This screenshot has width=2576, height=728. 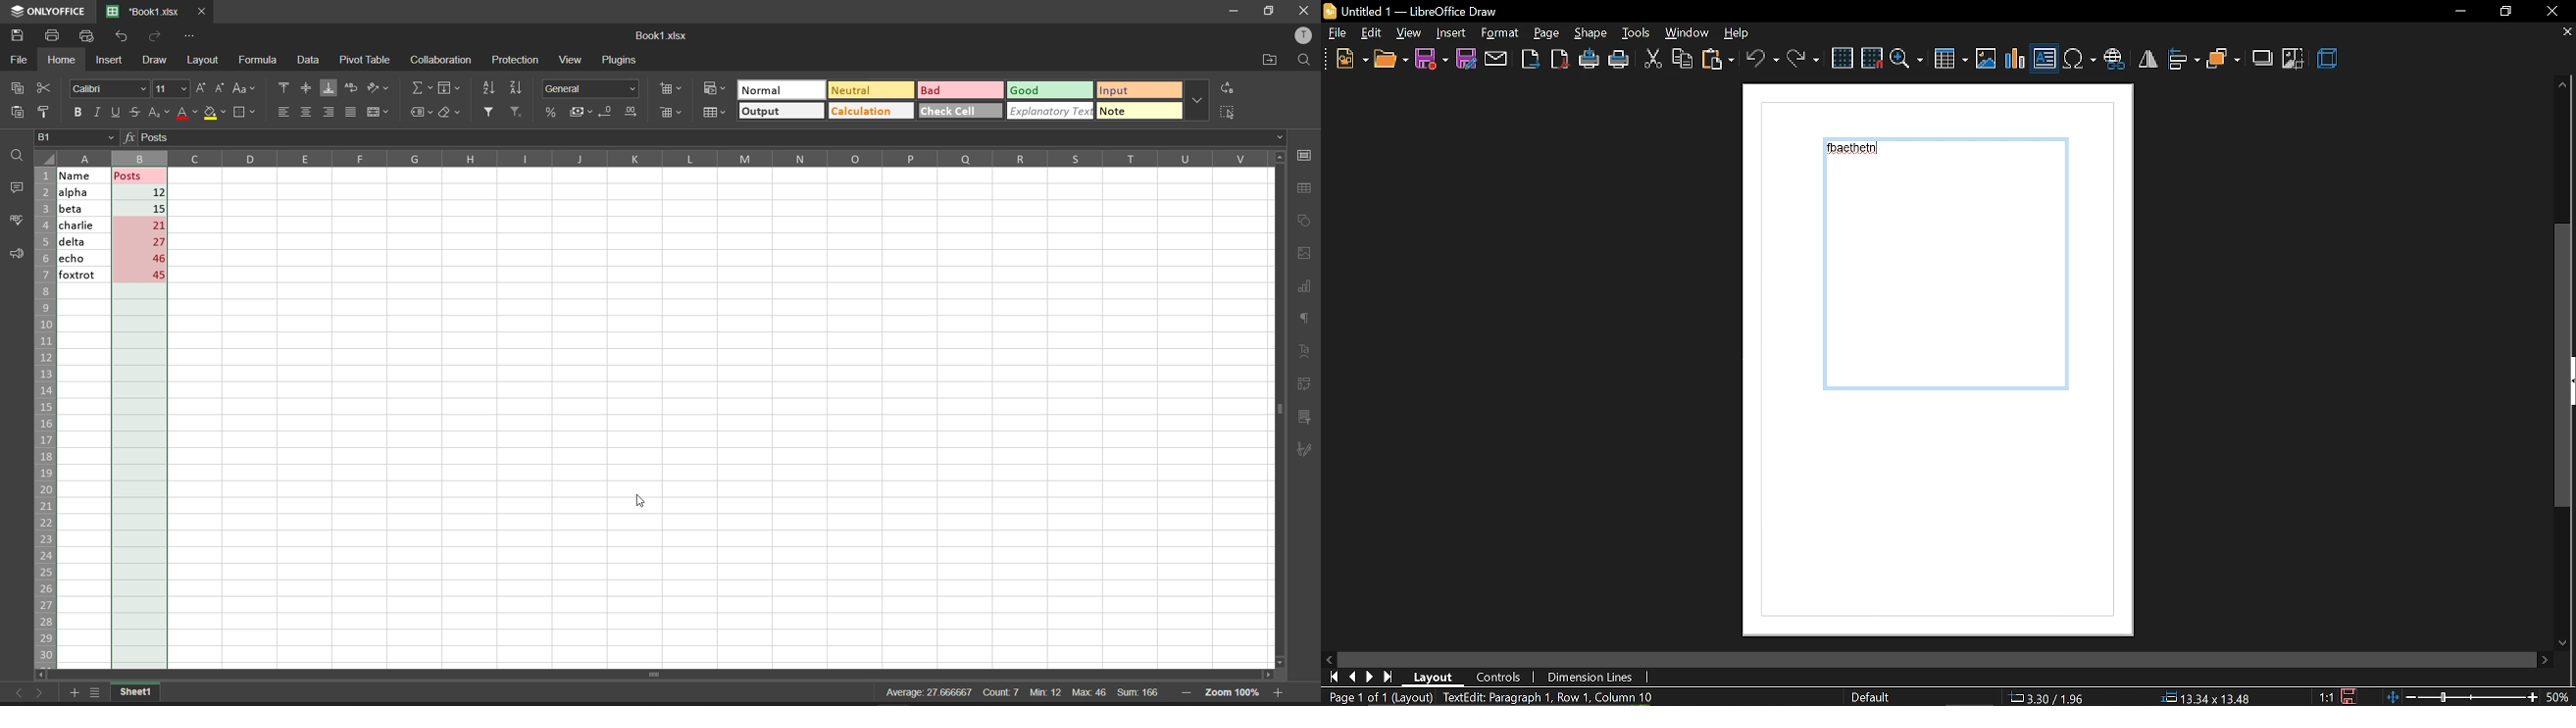 I want to click on replace, so click(x=1230, y=86).